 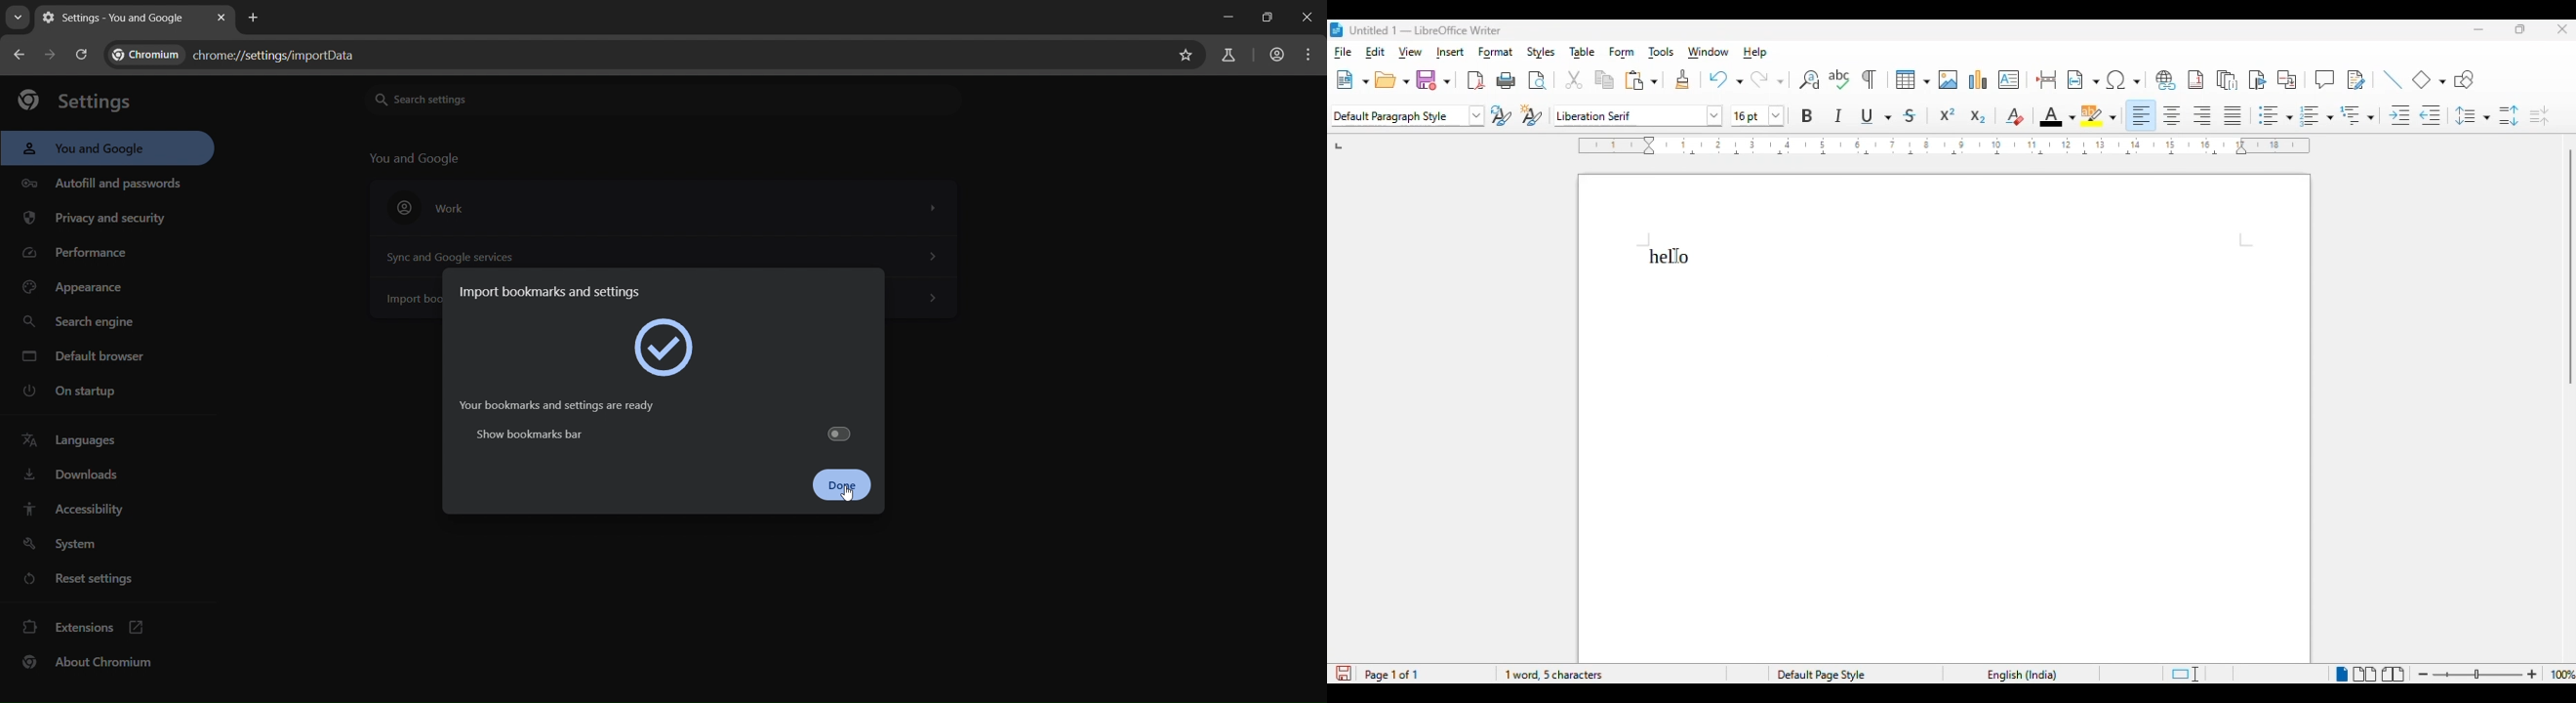 I want to click on print, so click(x=1506, y=81).